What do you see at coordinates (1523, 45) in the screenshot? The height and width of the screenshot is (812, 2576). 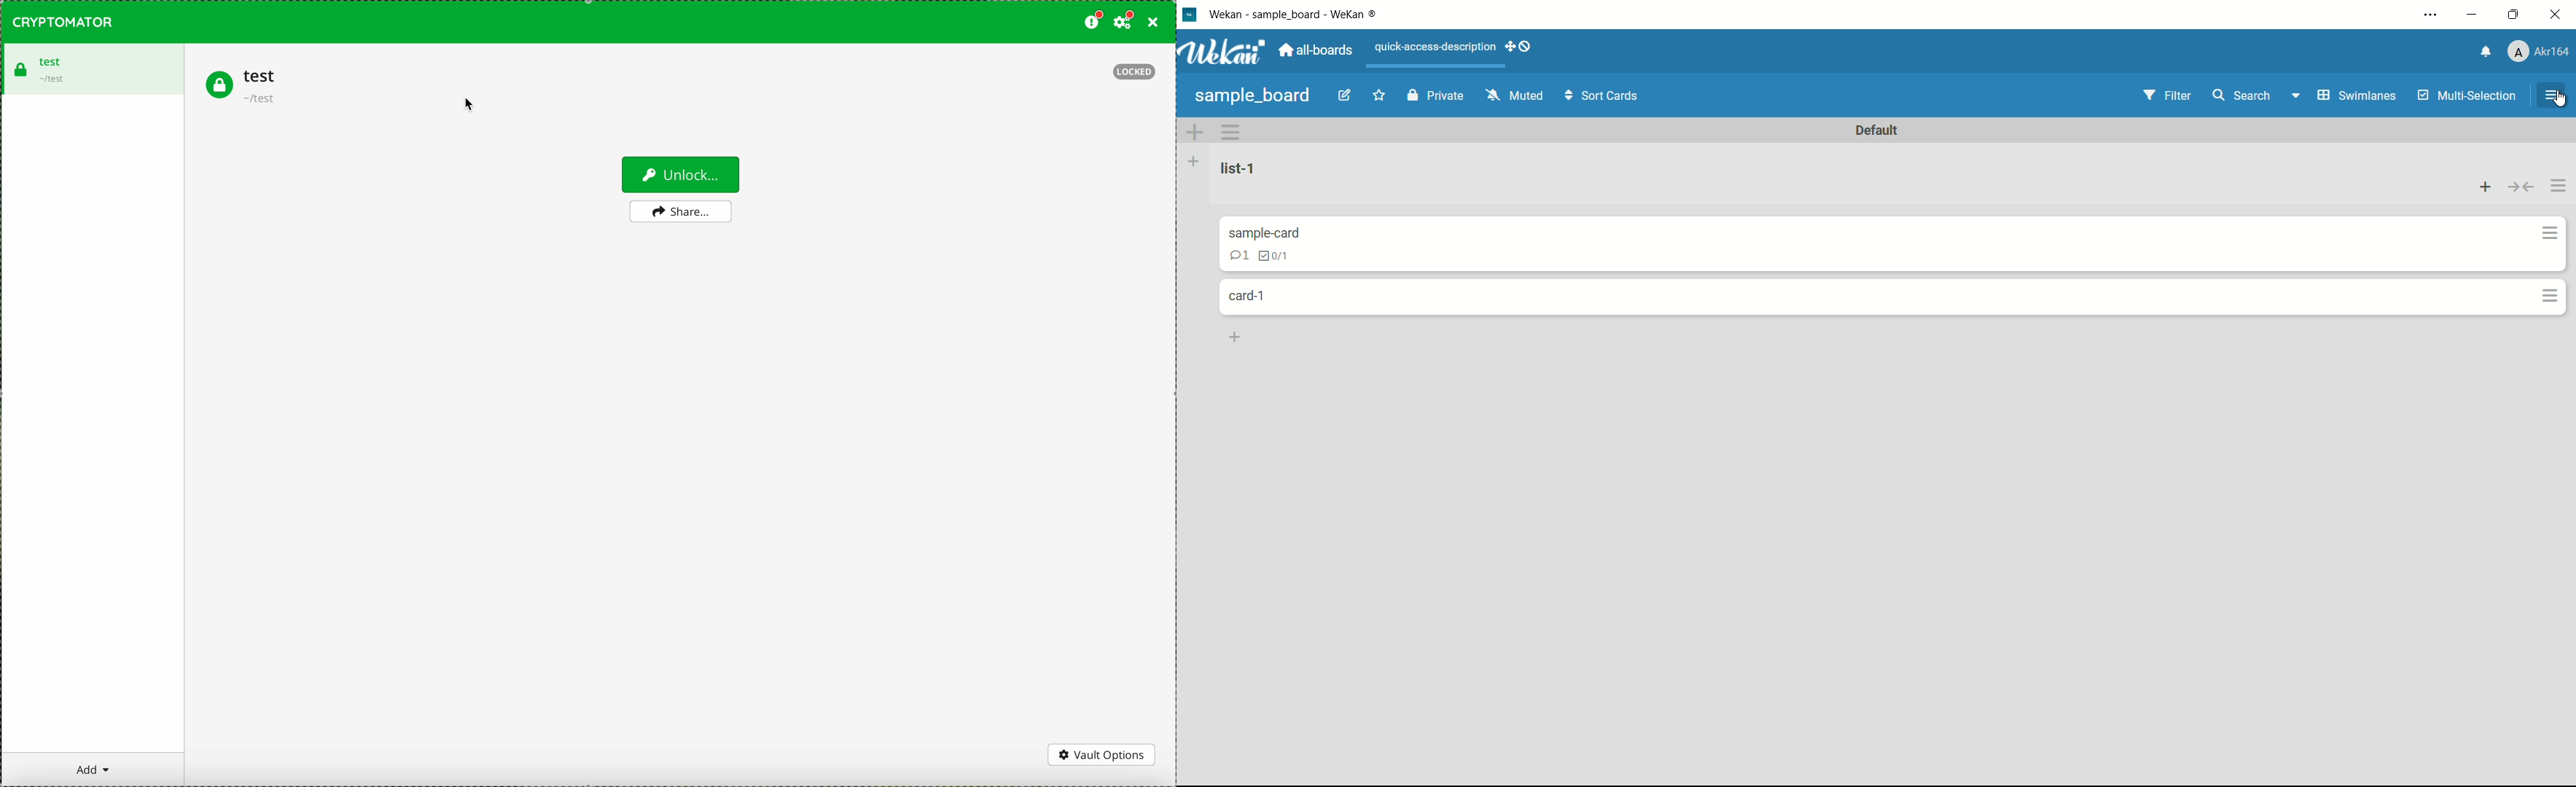 I see `show-desktop-drag-handles` at bounding box center [1523, 45].